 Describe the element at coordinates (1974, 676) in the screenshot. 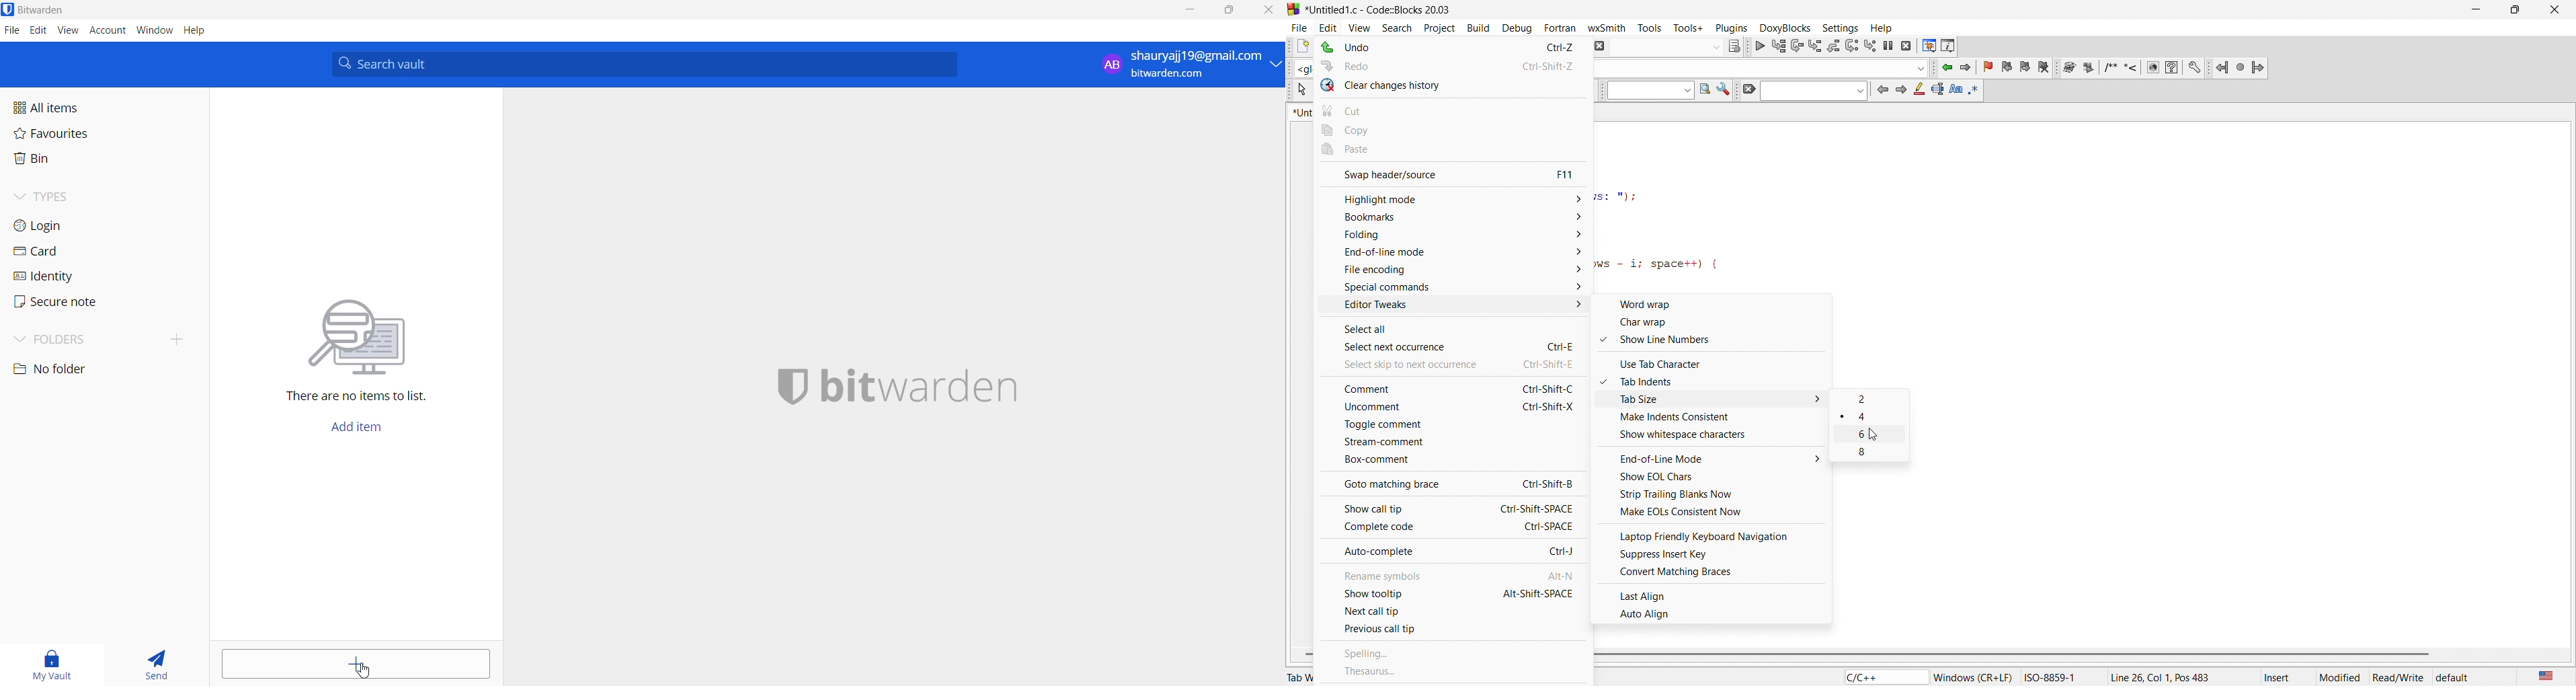

I see `‘Windows (CR+LF) ` at that location.